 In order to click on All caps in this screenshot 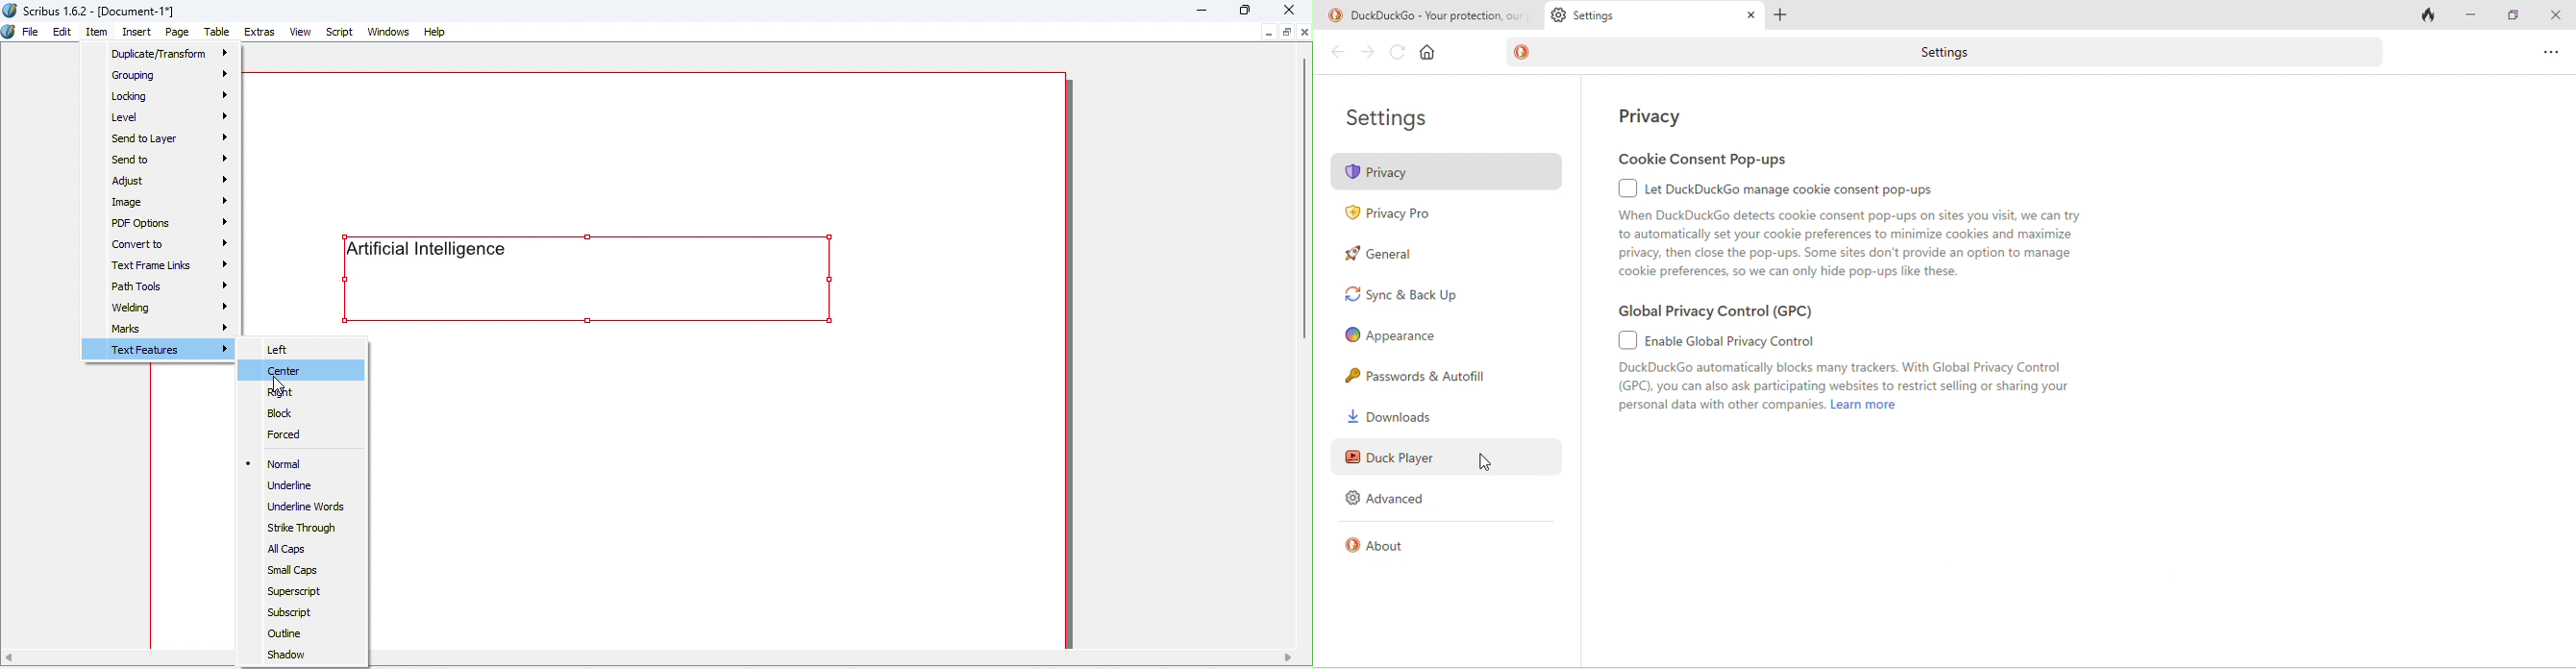, I will do `click(288, 551)`.